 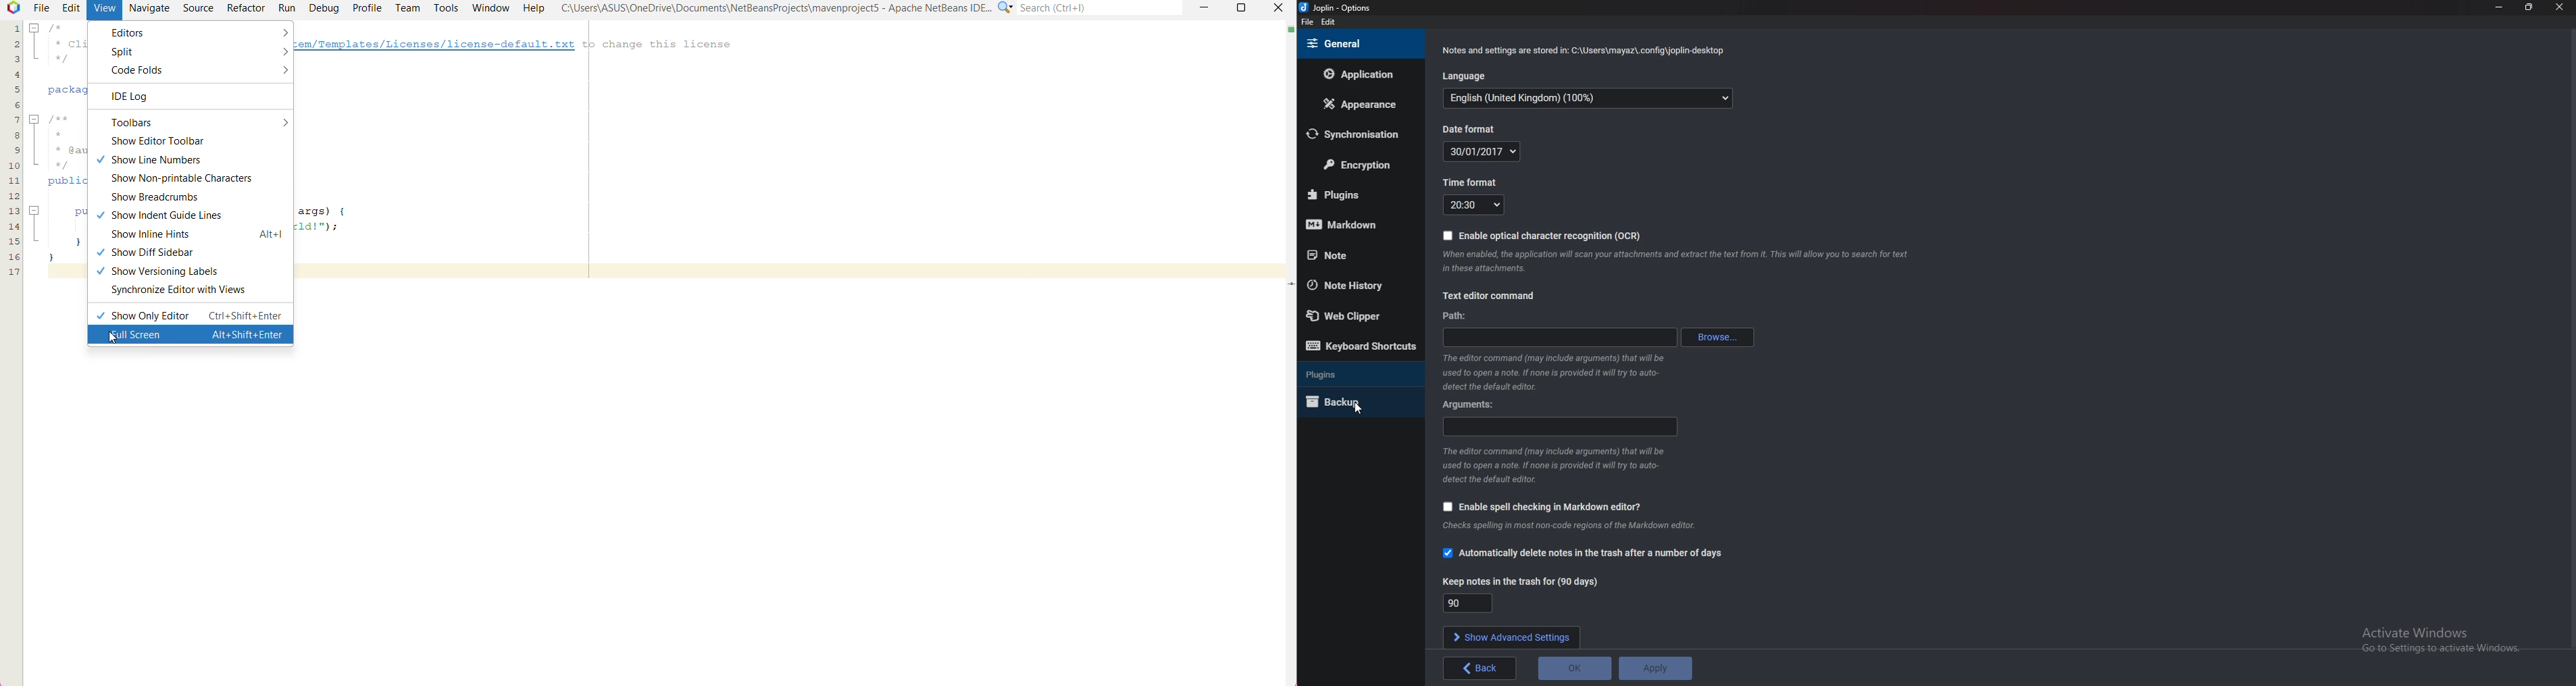 I want to click on edit, so click(x=1329, y=22).